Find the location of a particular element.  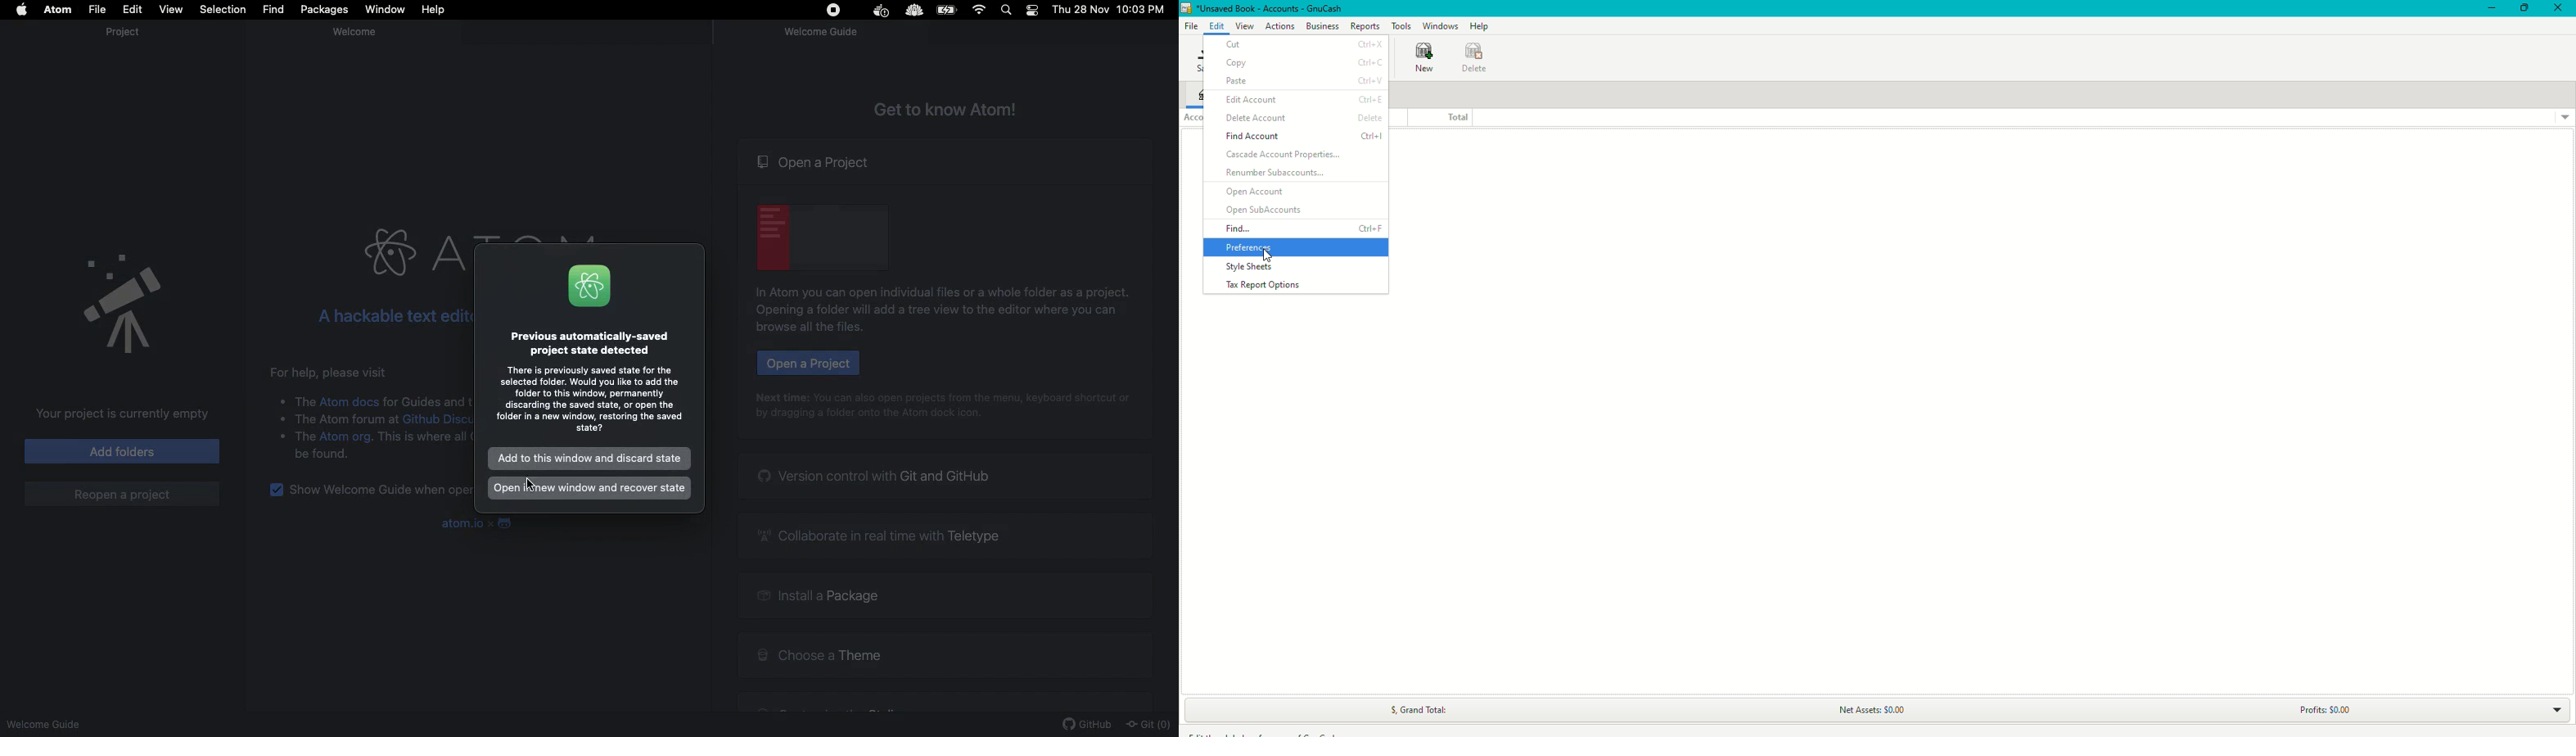

Open Account is located at coordinates (1257, 193).